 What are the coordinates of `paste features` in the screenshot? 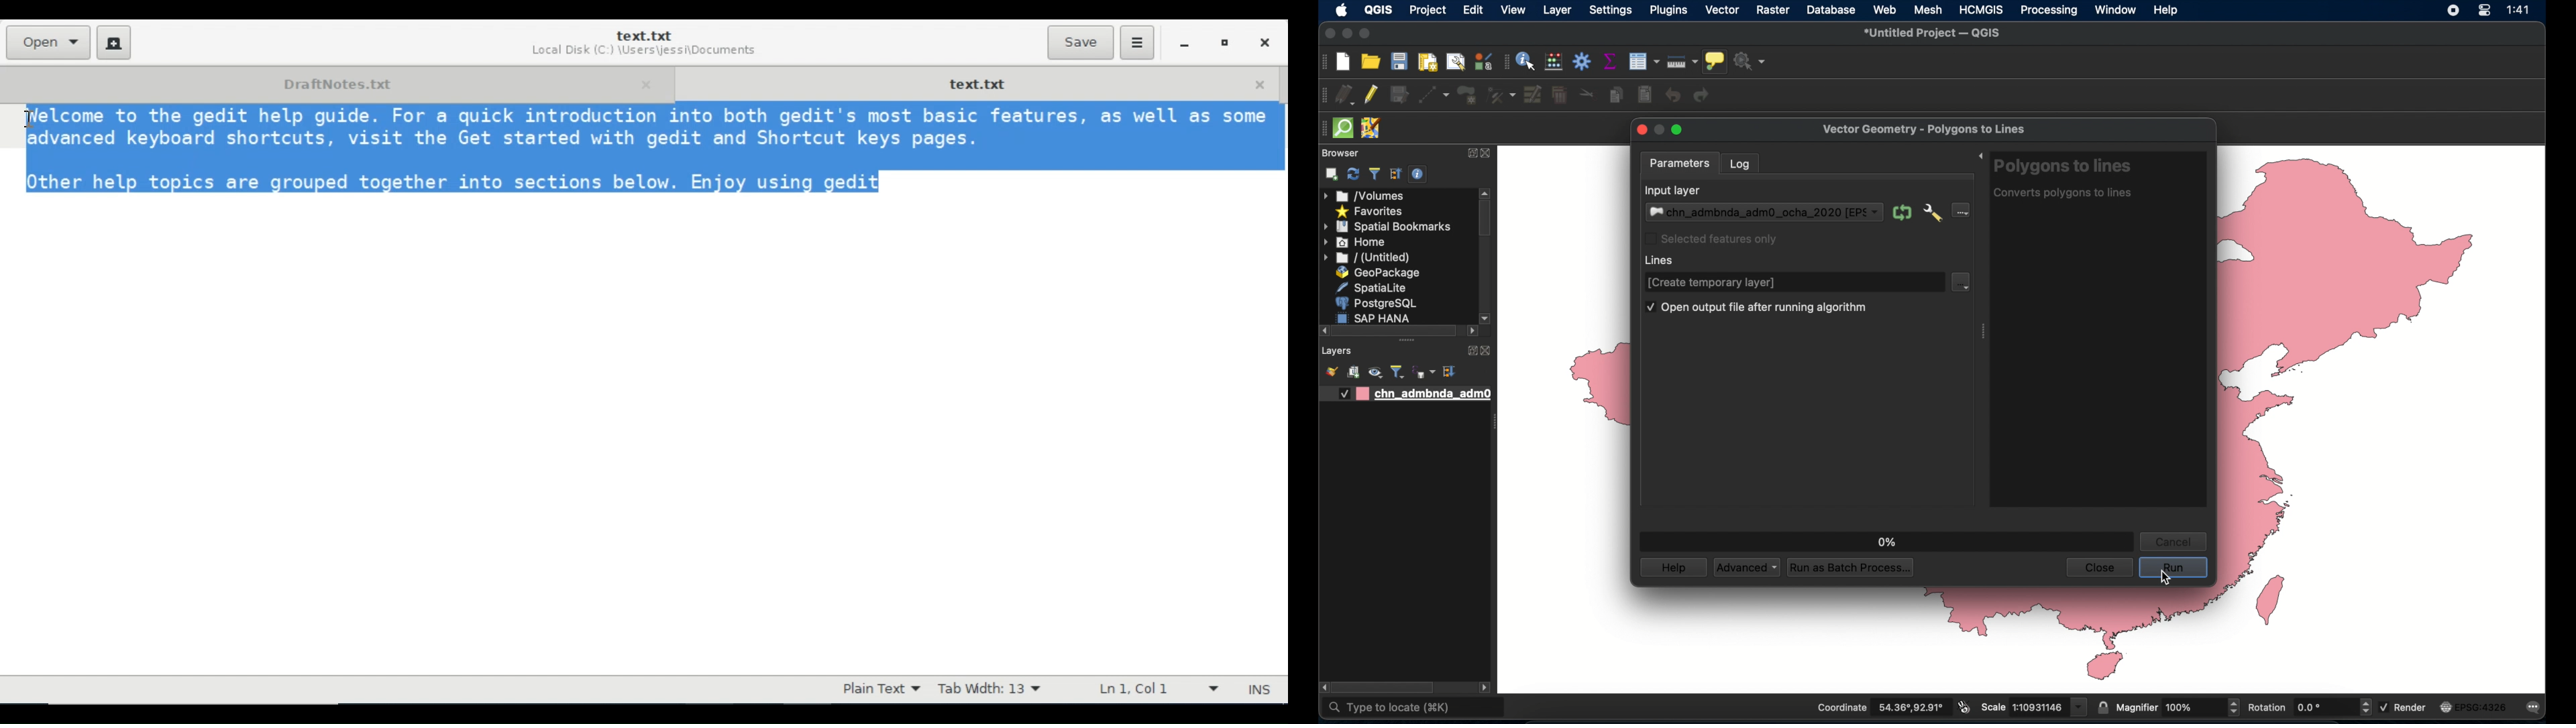 It's located at (1646, 95).